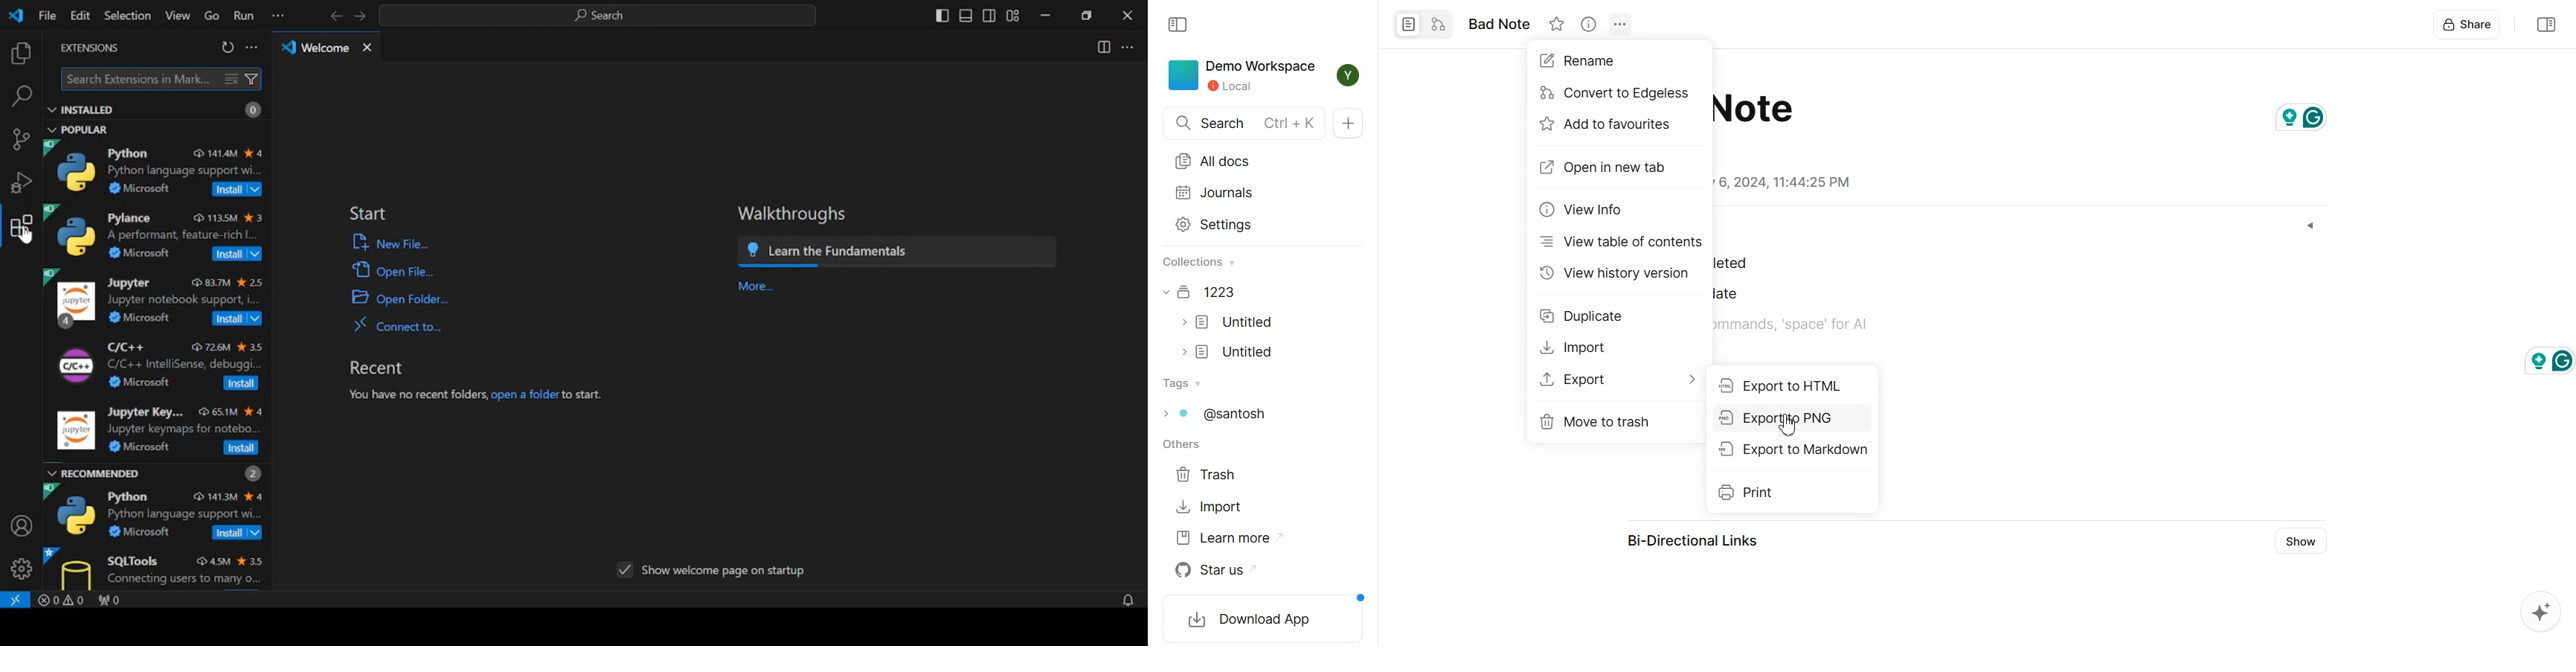 The width and height of the screenshot is (2576, 672). Describe the element at coordinates (209, 16) in the screenshot. I see `go` at that location.